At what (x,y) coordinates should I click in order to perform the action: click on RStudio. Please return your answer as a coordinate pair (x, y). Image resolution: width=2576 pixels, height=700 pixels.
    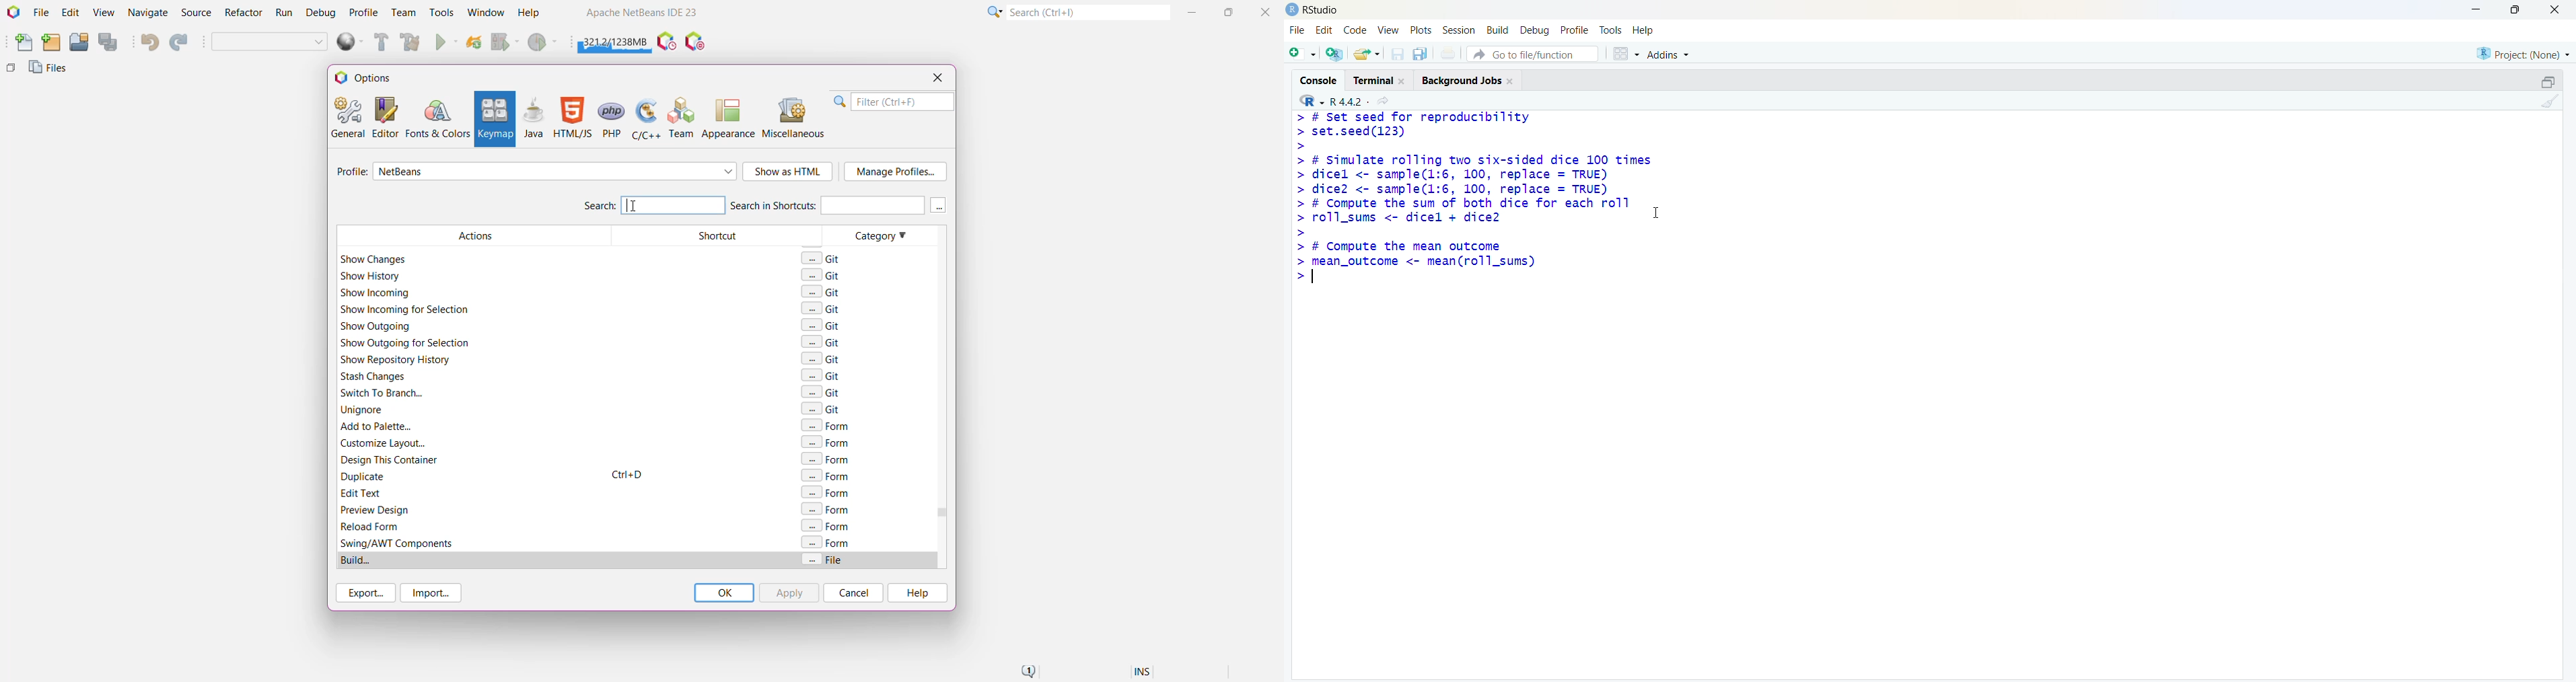
    Looking at the image, I should click on (1324, 11).